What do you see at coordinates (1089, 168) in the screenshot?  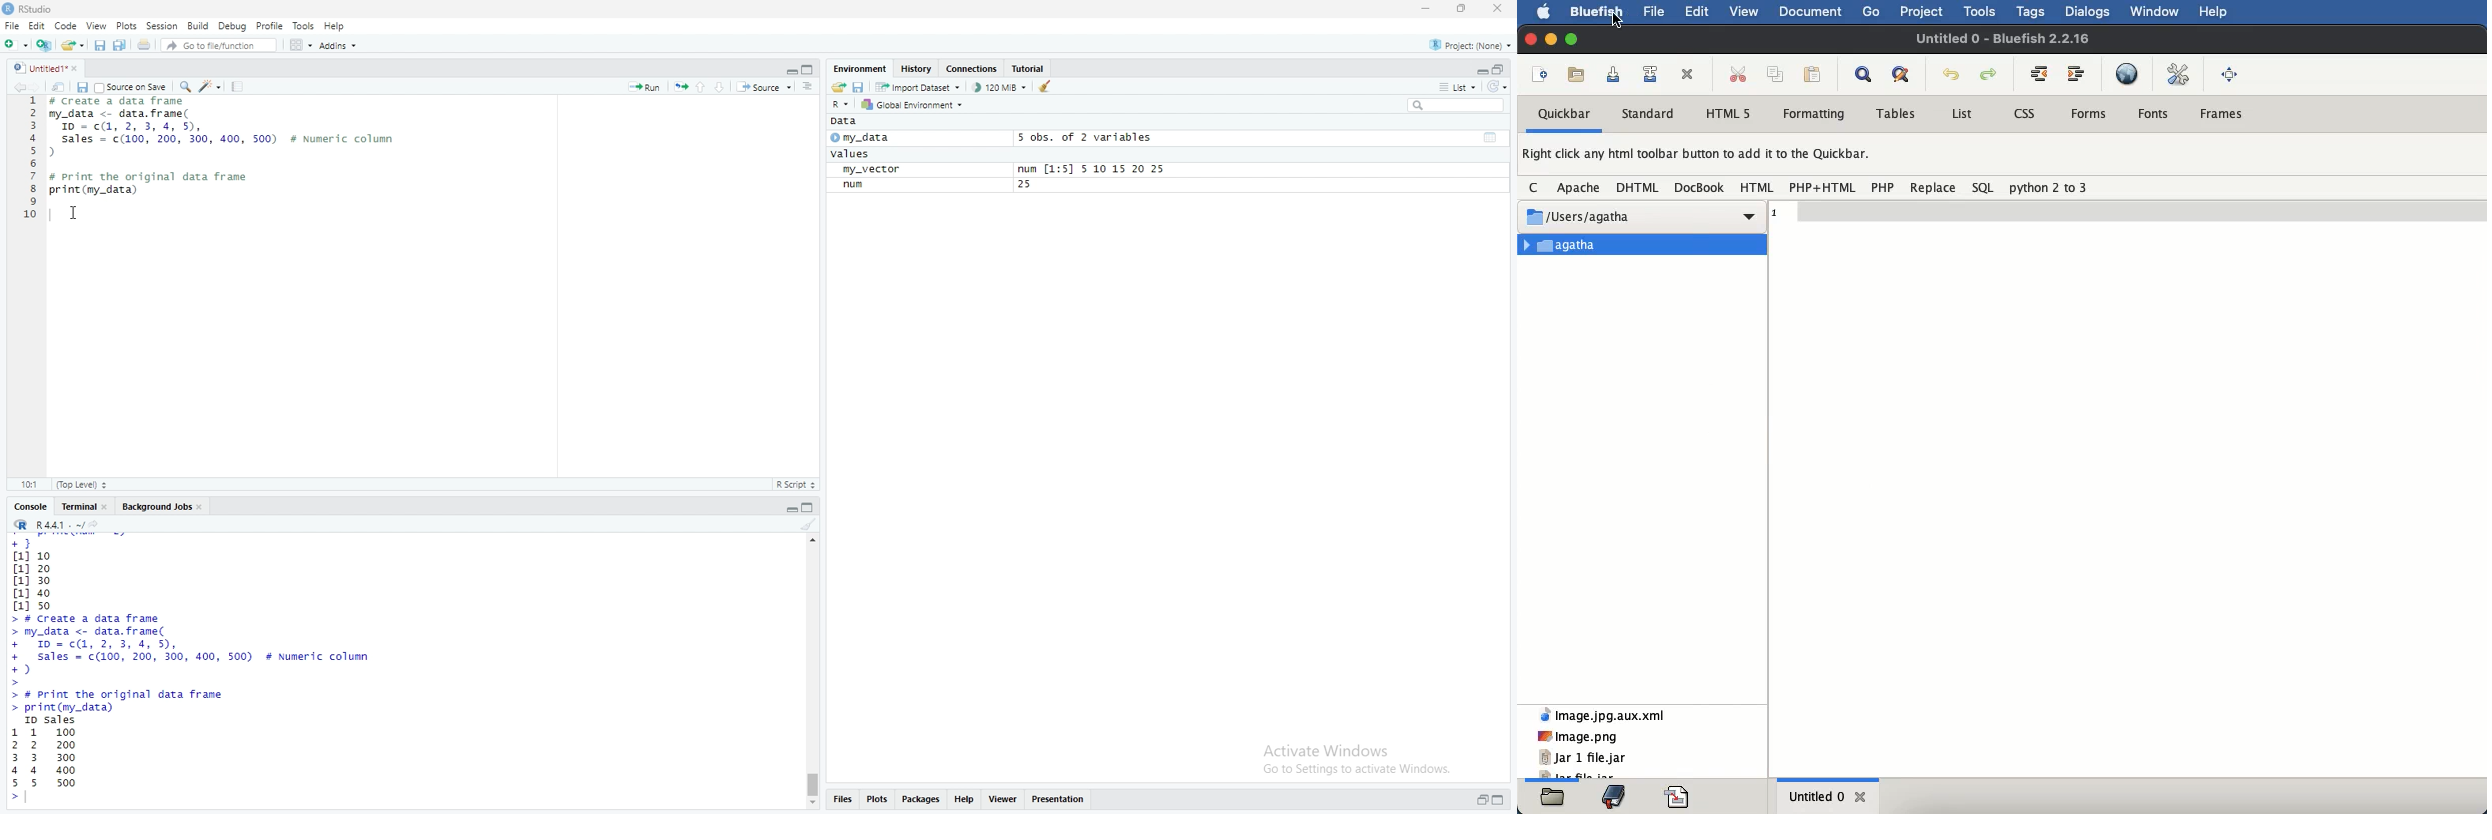 I see `num [1:5] 5 10 15 20 25` at bounding box center [1089, 168].